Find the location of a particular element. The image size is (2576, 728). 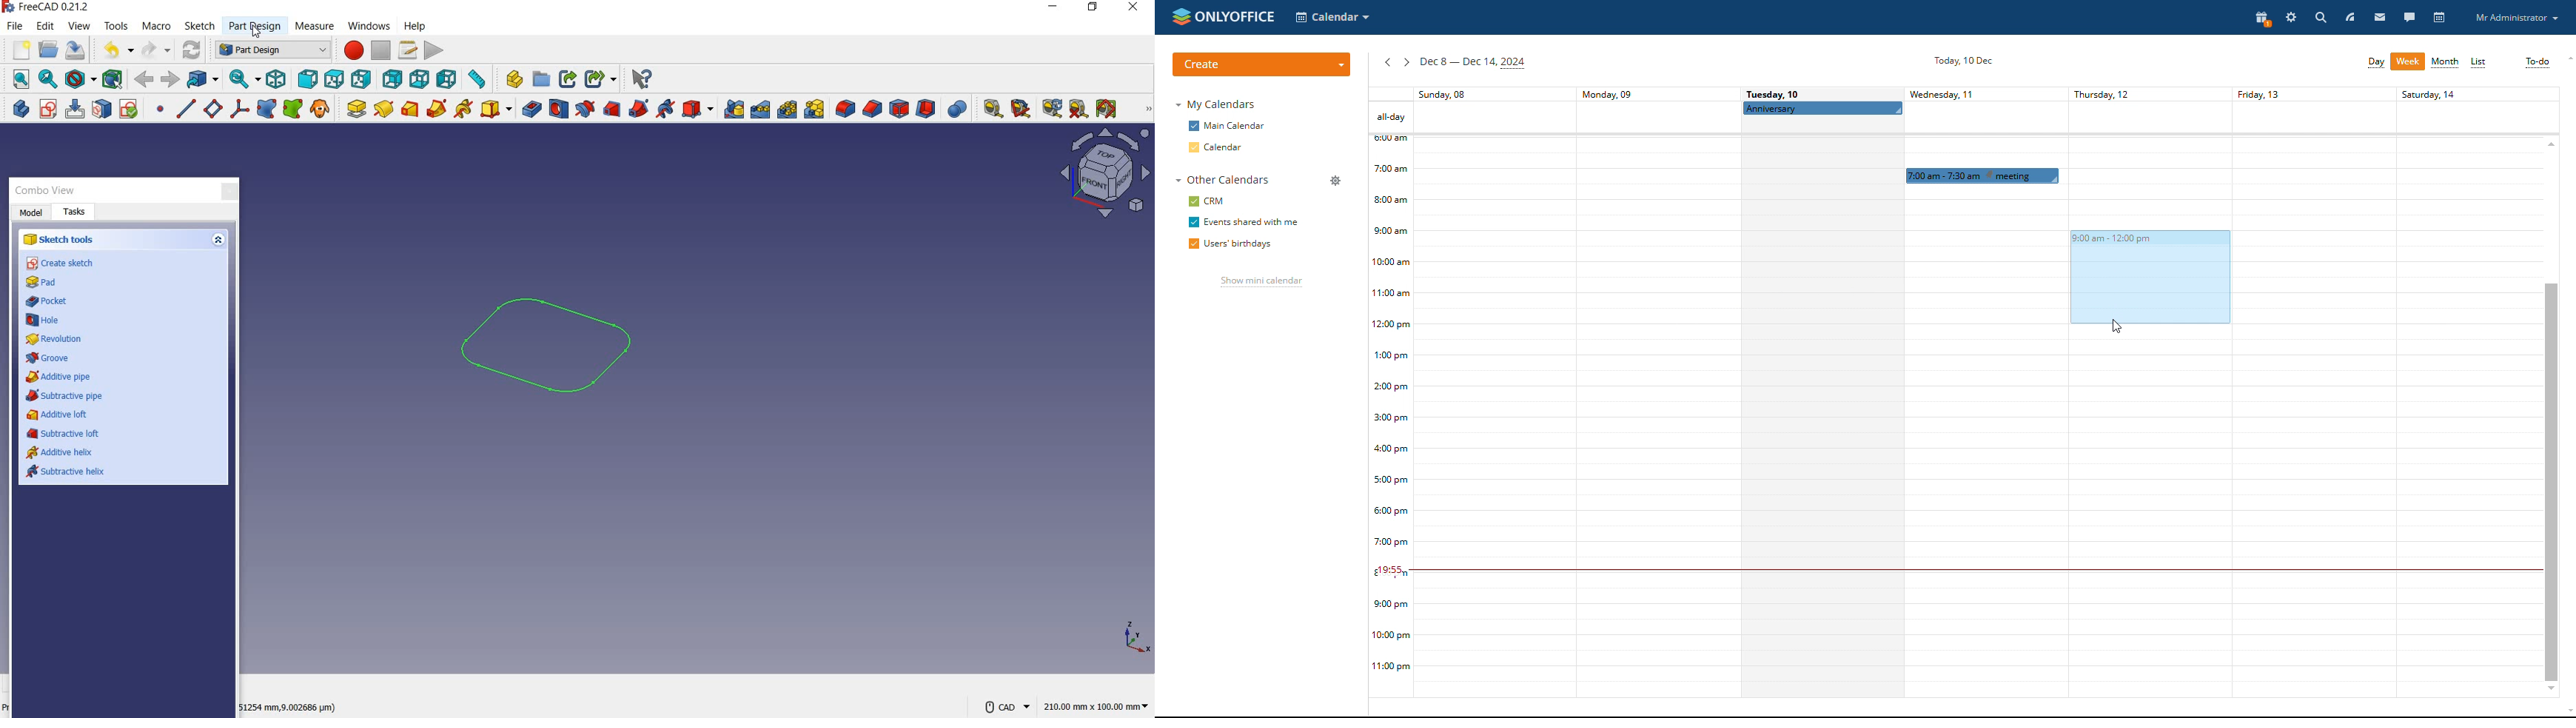

51254 mm, (9.002686 microm) is located at coordinates (289, 709).